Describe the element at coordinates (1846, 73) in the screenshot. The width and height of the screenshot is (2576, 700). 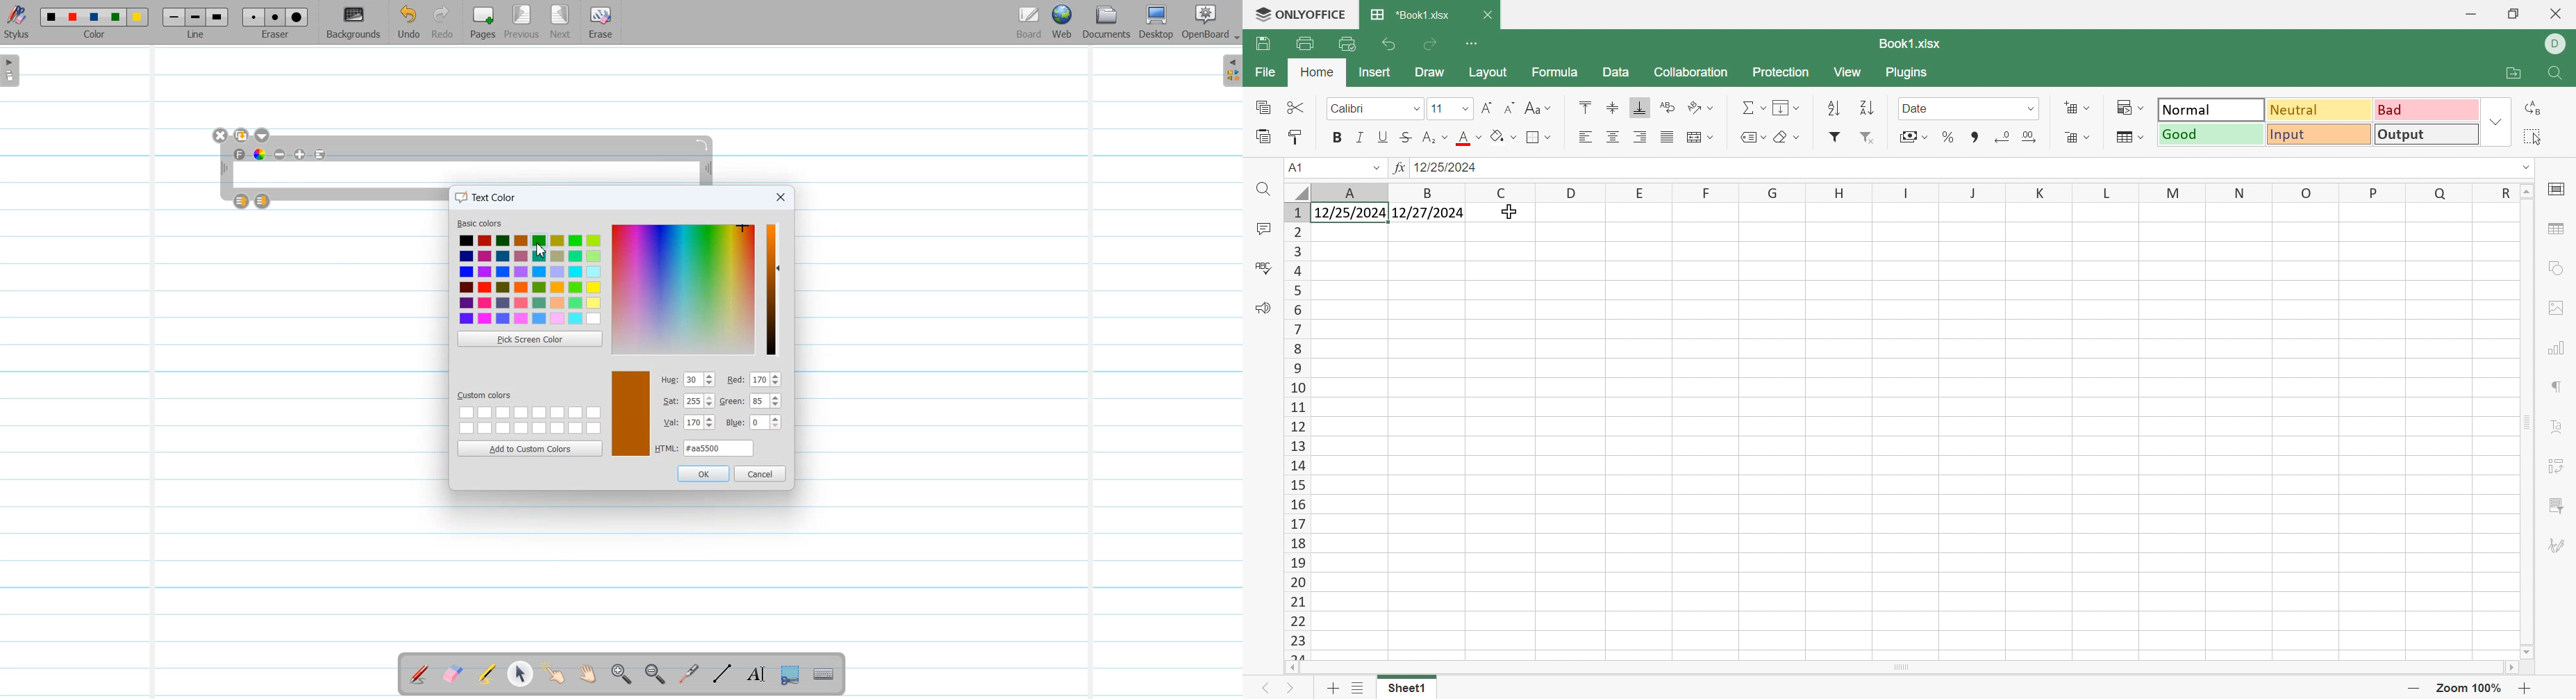
I see `View` at that location.